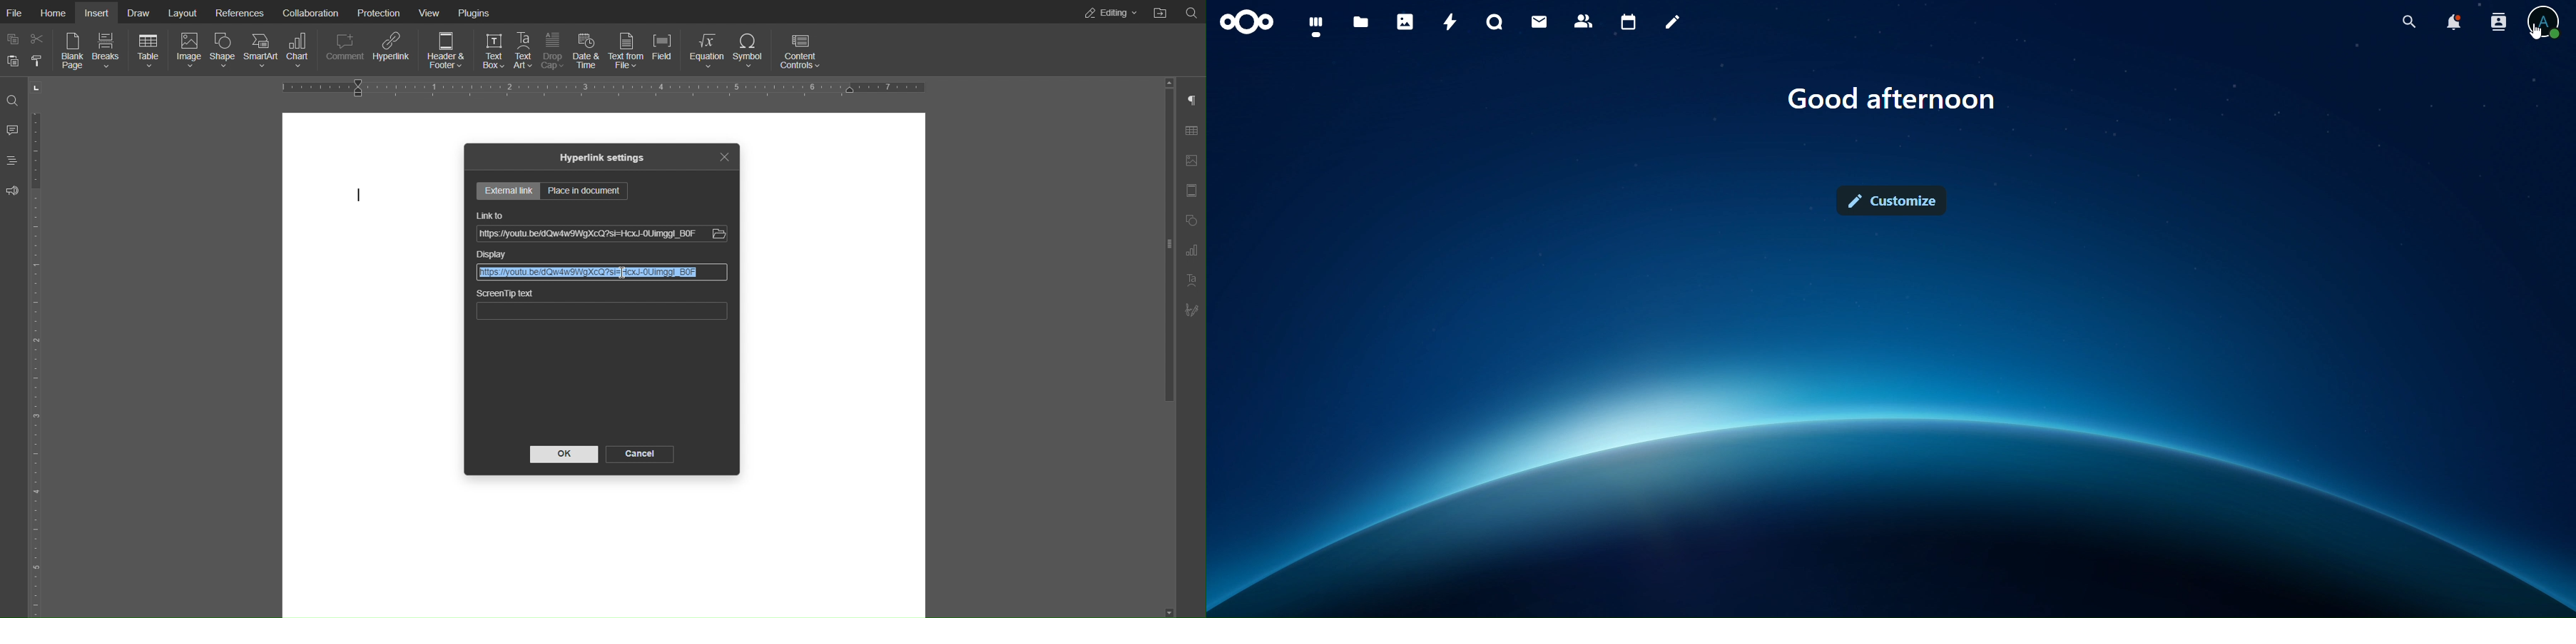  What do you see at coordinates (586, 191) in the screenshot?
I see `Place in document` at bounding box center [586, 191].